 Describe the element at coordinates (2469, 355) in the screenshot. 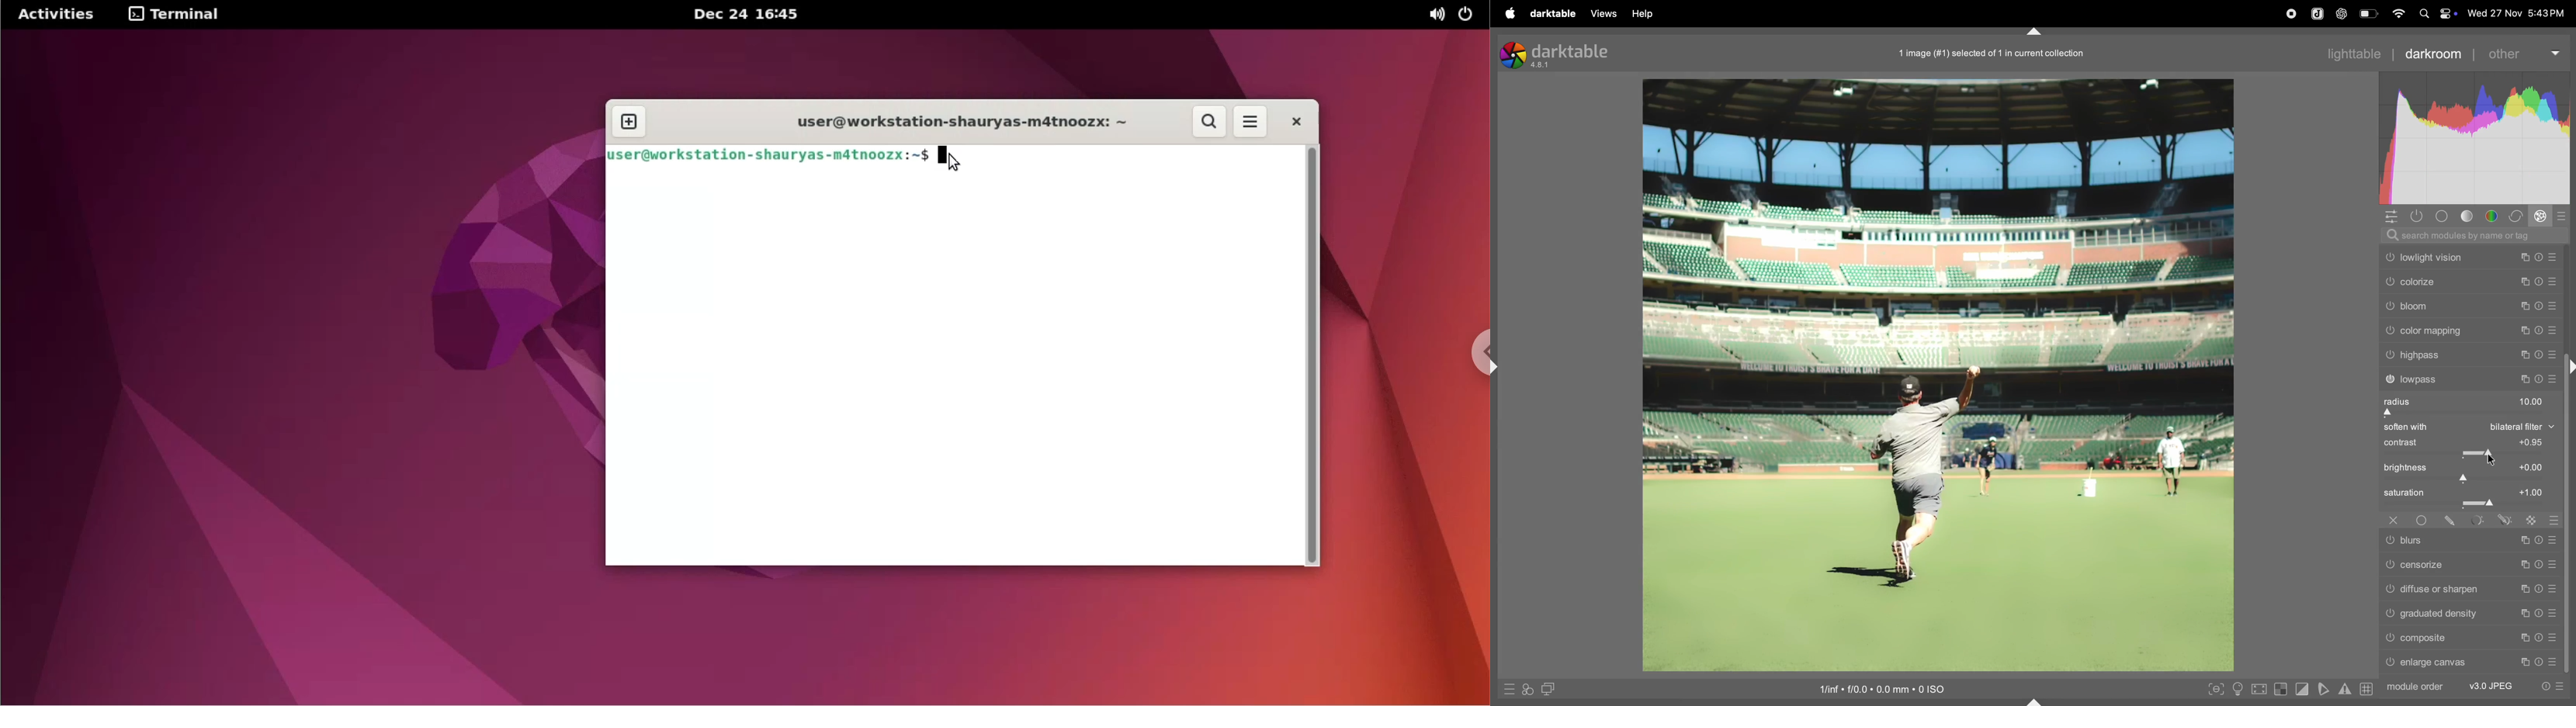

I see `high pass` at that location.